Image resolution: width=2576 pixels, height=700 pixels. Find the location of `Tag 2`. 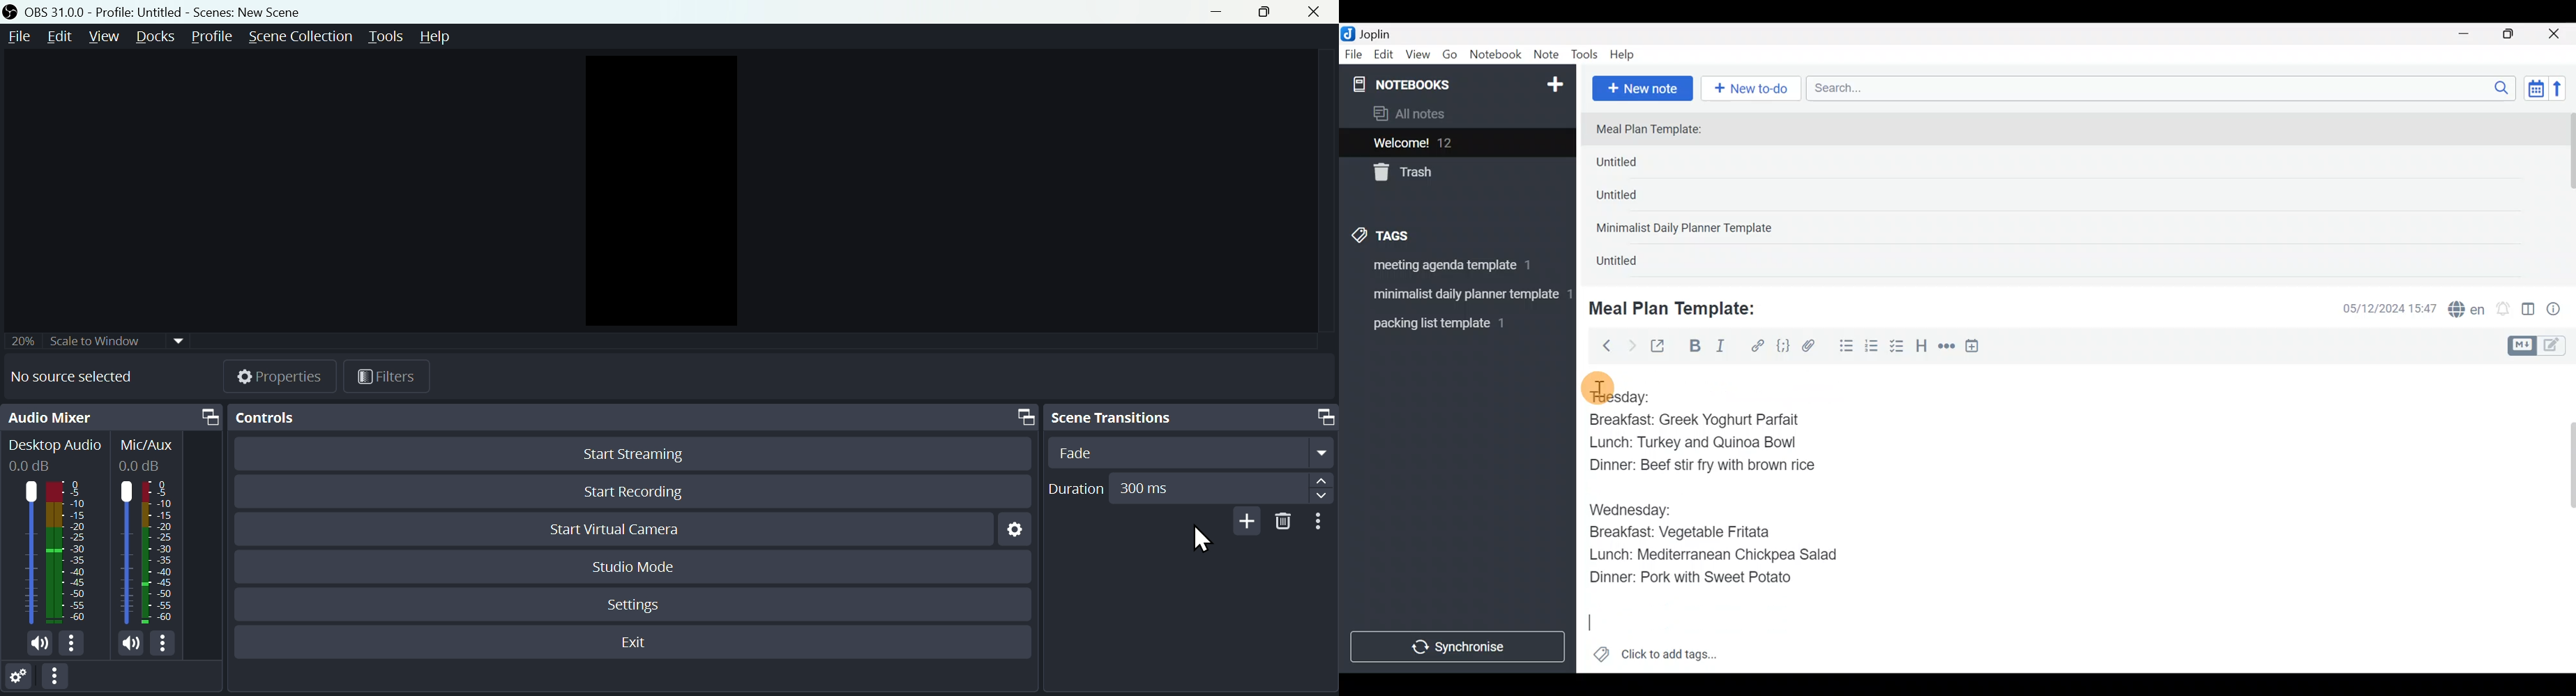

Tag 2 is located at coordinates (1457, 296).